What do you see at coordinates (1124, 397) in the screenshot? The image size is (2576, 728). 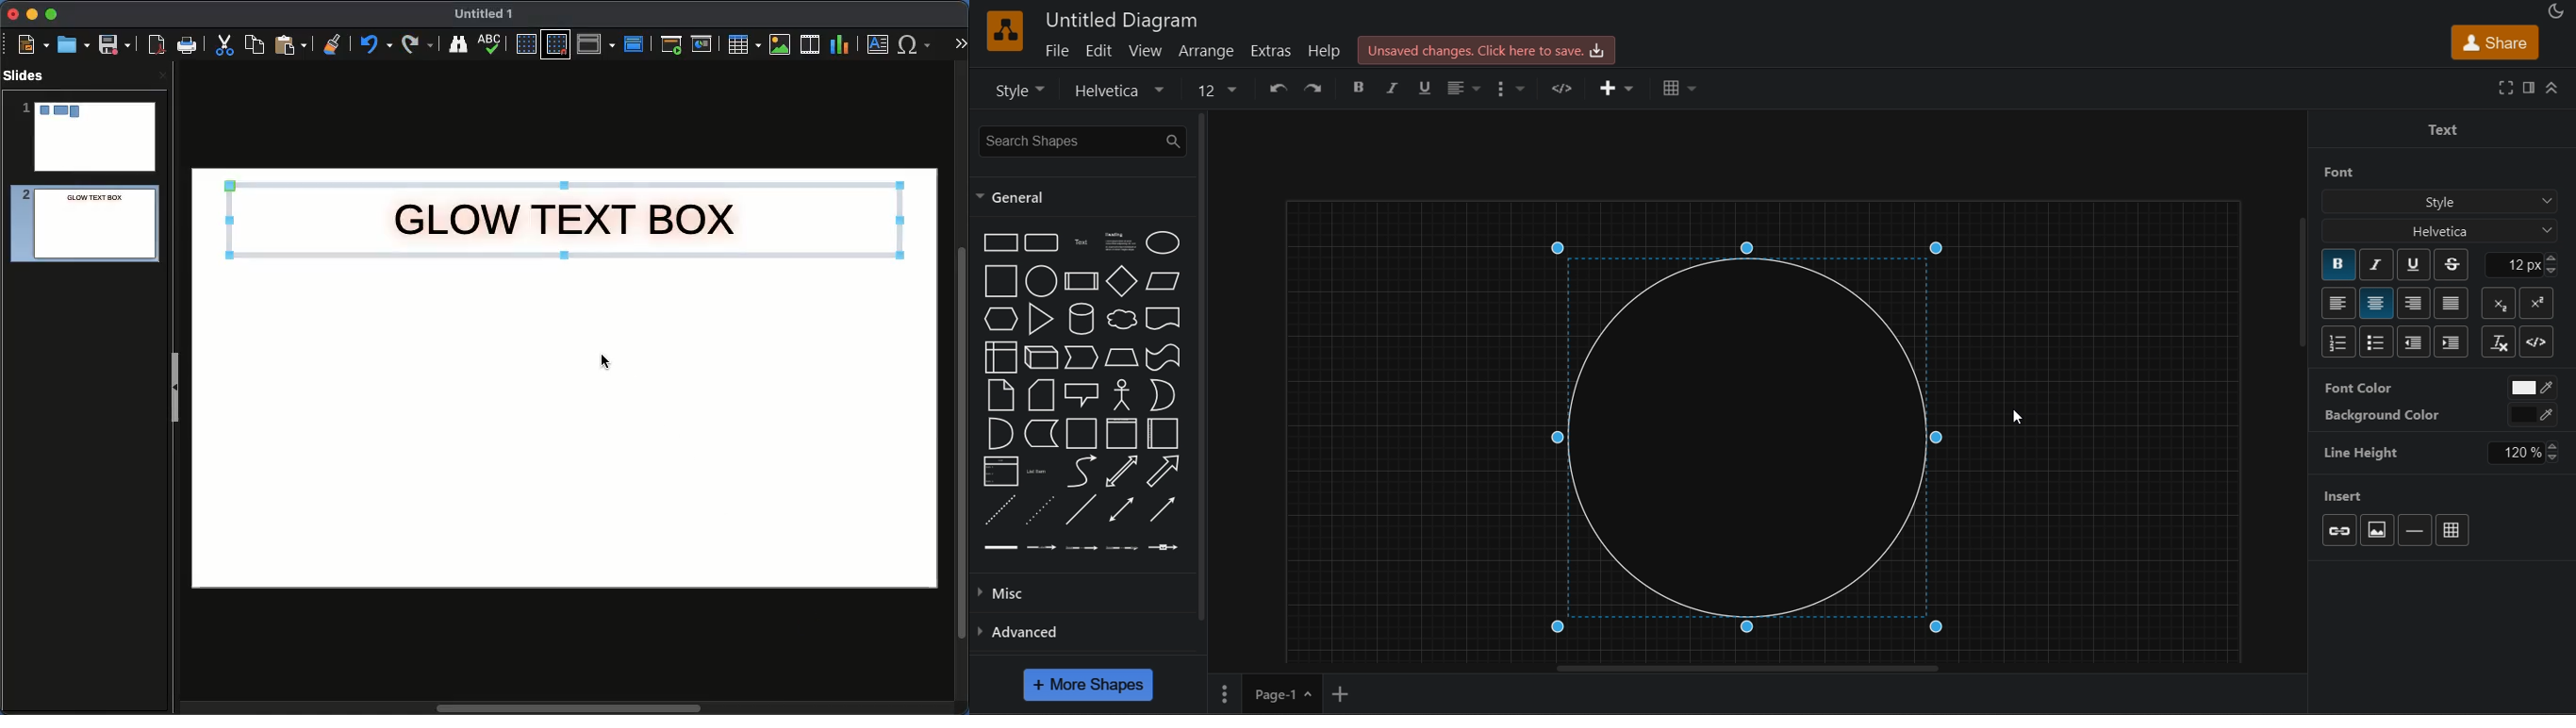 I see `actor` at bounding box center [1124, 397].